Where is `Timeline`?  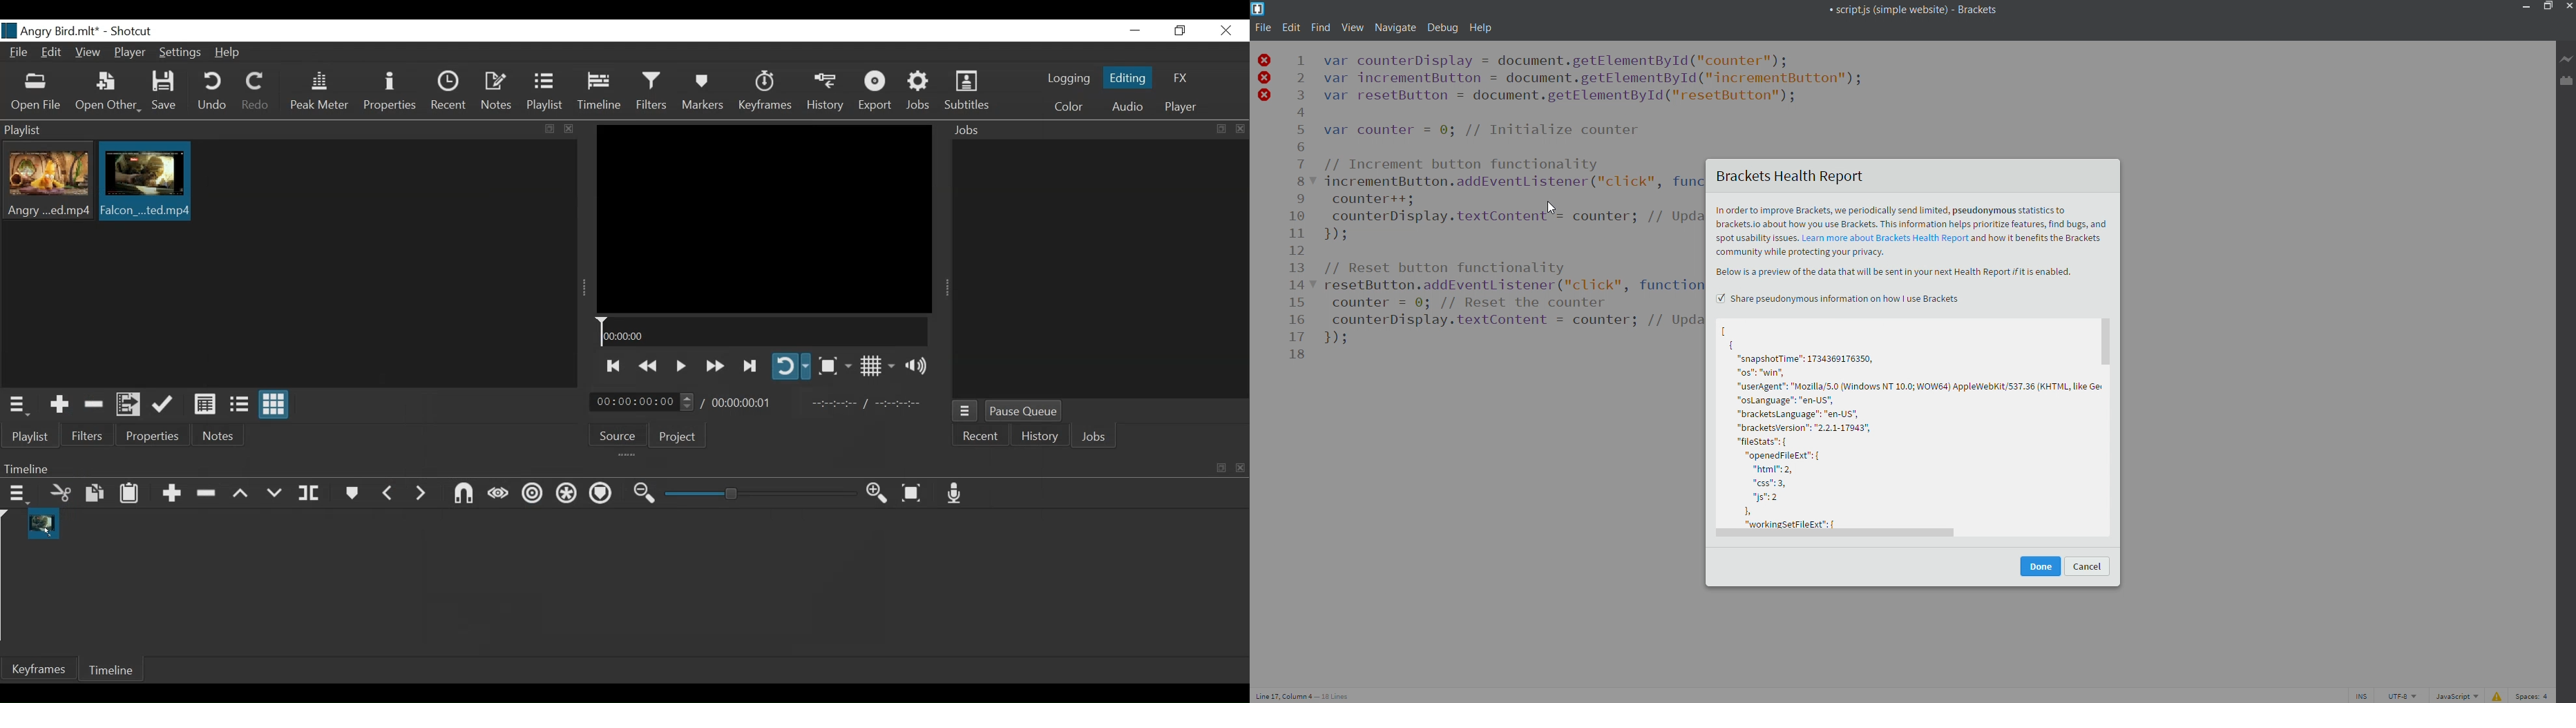 Timeline is located at coordinates (106, 671).